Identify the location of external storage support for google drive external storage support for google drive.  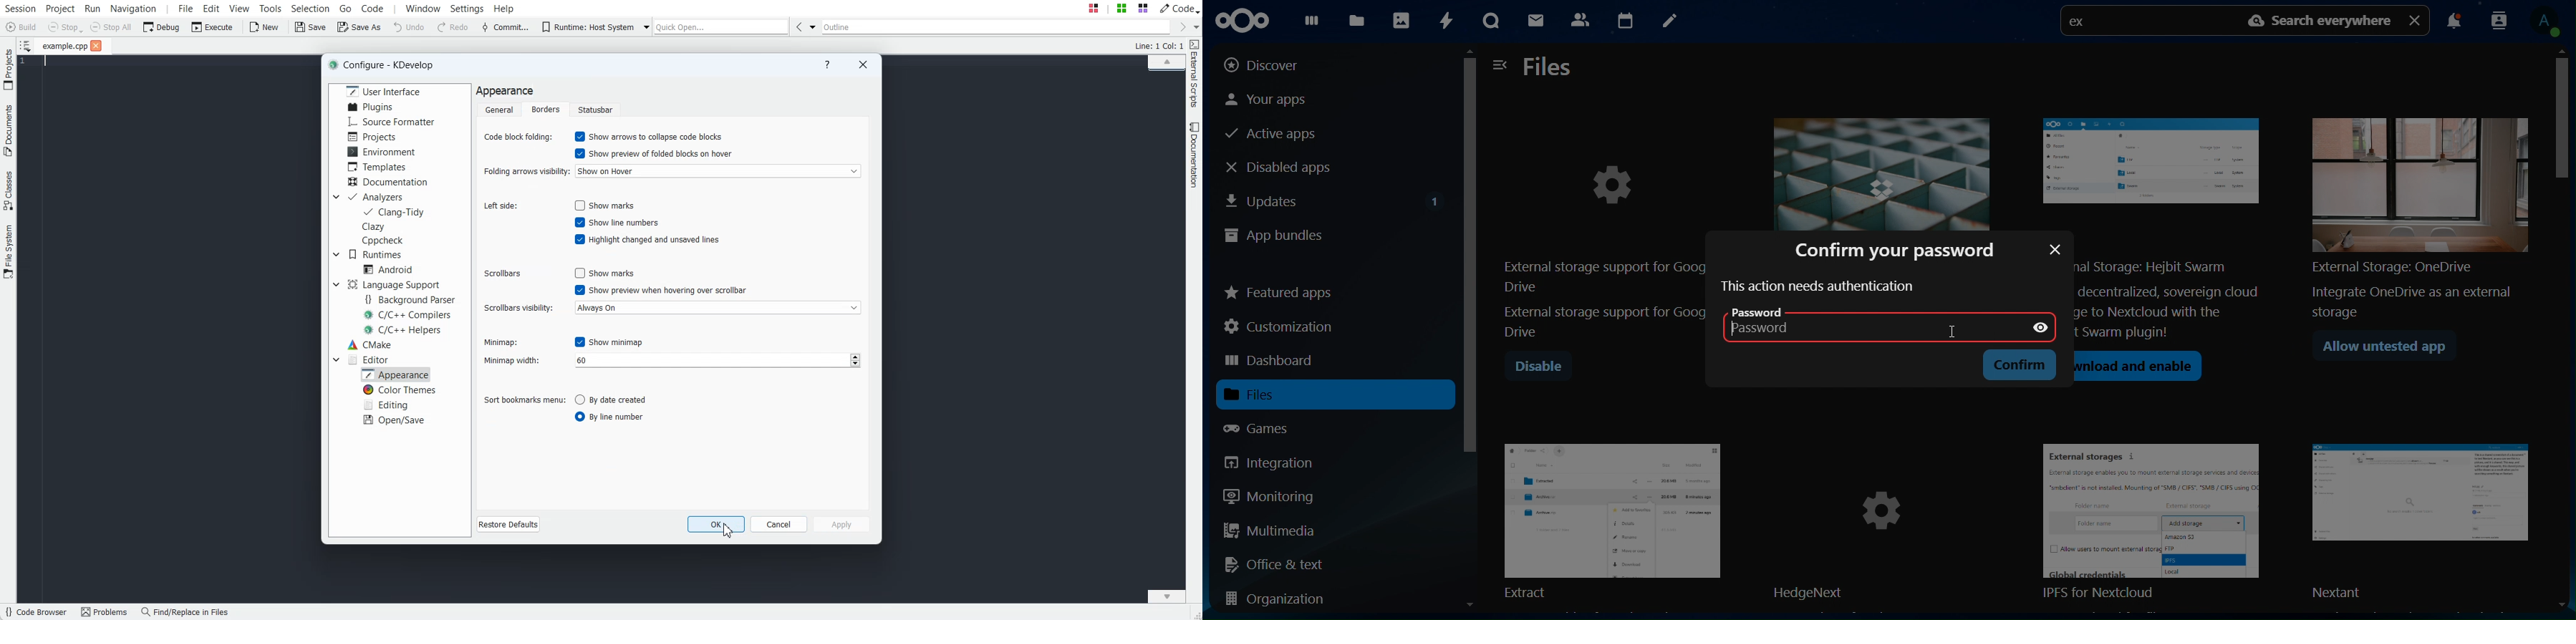
(1603, 236).